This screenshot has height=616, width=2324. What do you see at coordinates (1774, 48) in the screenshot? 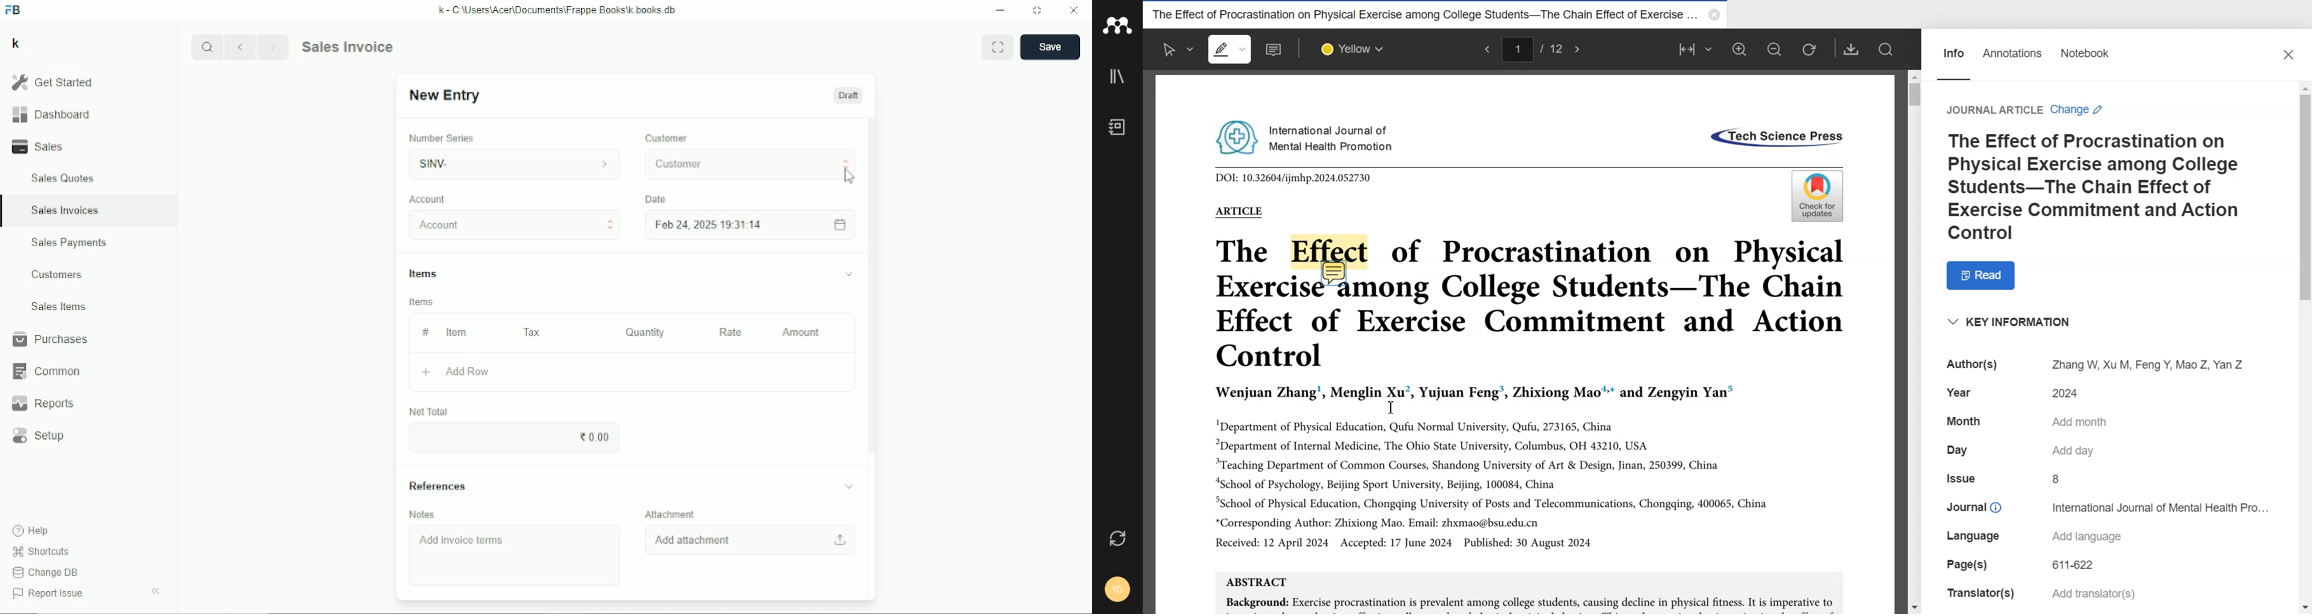
I see `Zoom out` at bounding box center [1774, 48].